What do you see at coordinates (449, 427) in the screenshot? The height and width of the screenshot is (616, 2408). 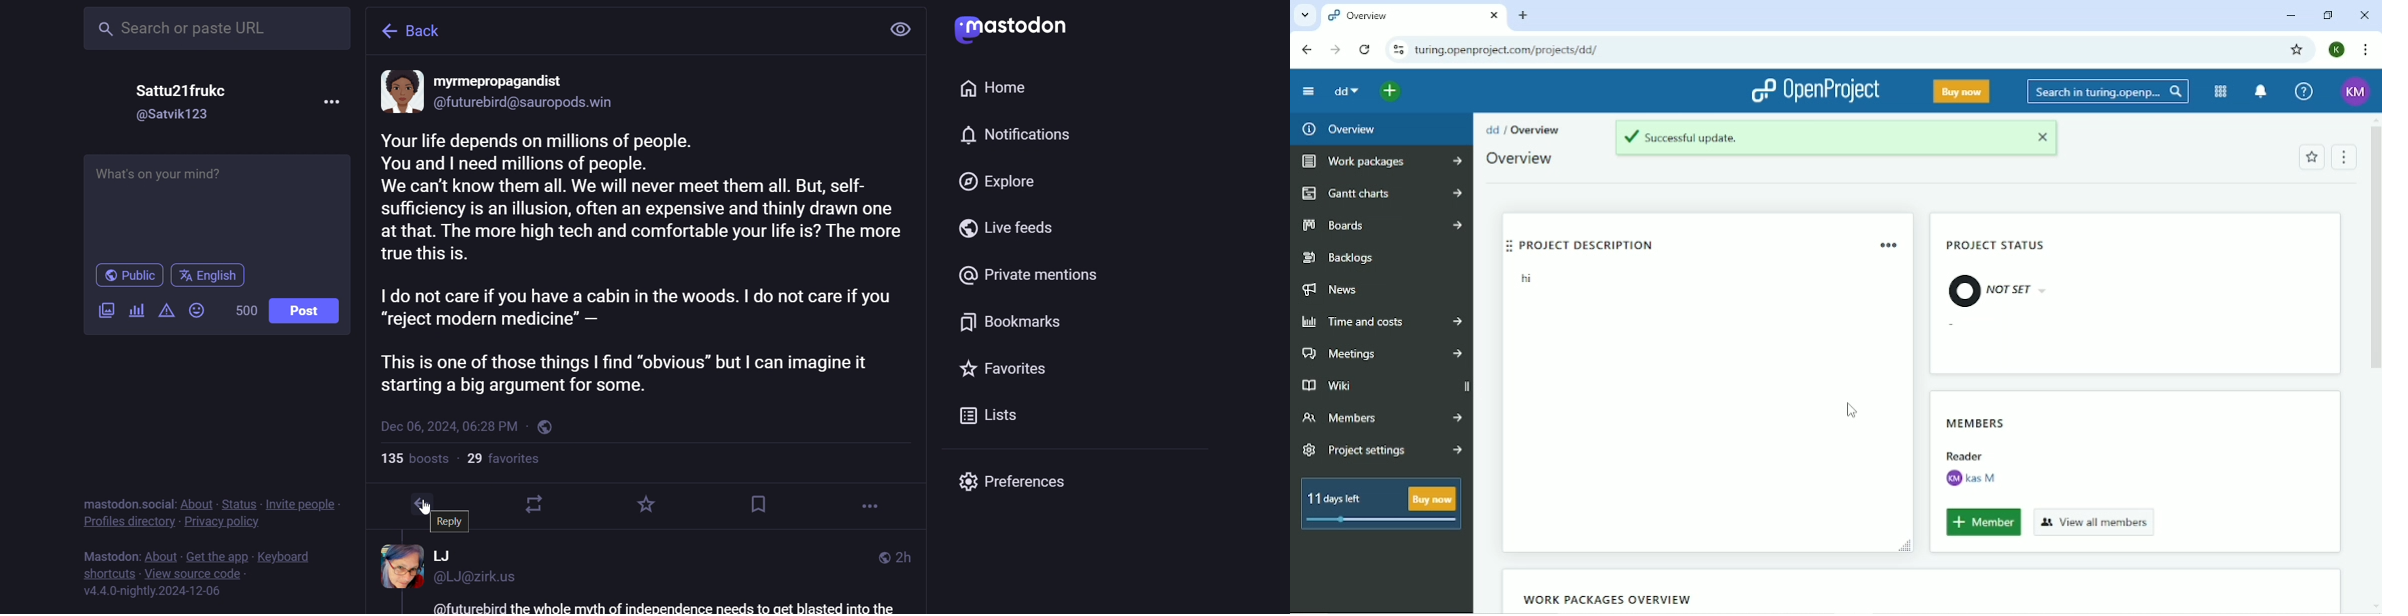 I see `last modified` at bounding box center [449, 427].